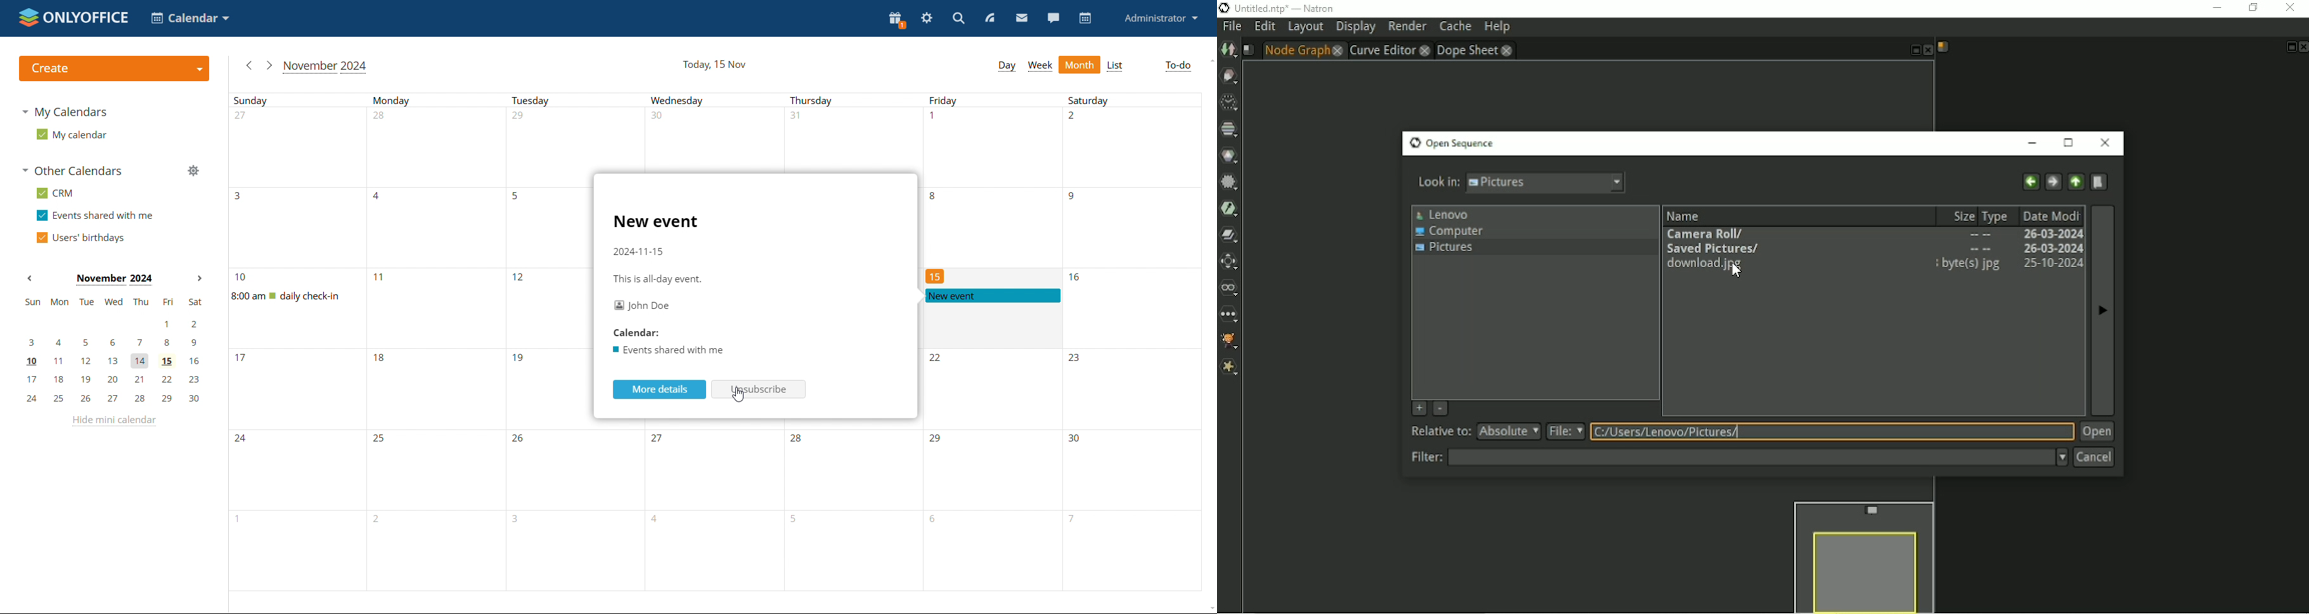  I want to click on individual day, so click(992, 100).